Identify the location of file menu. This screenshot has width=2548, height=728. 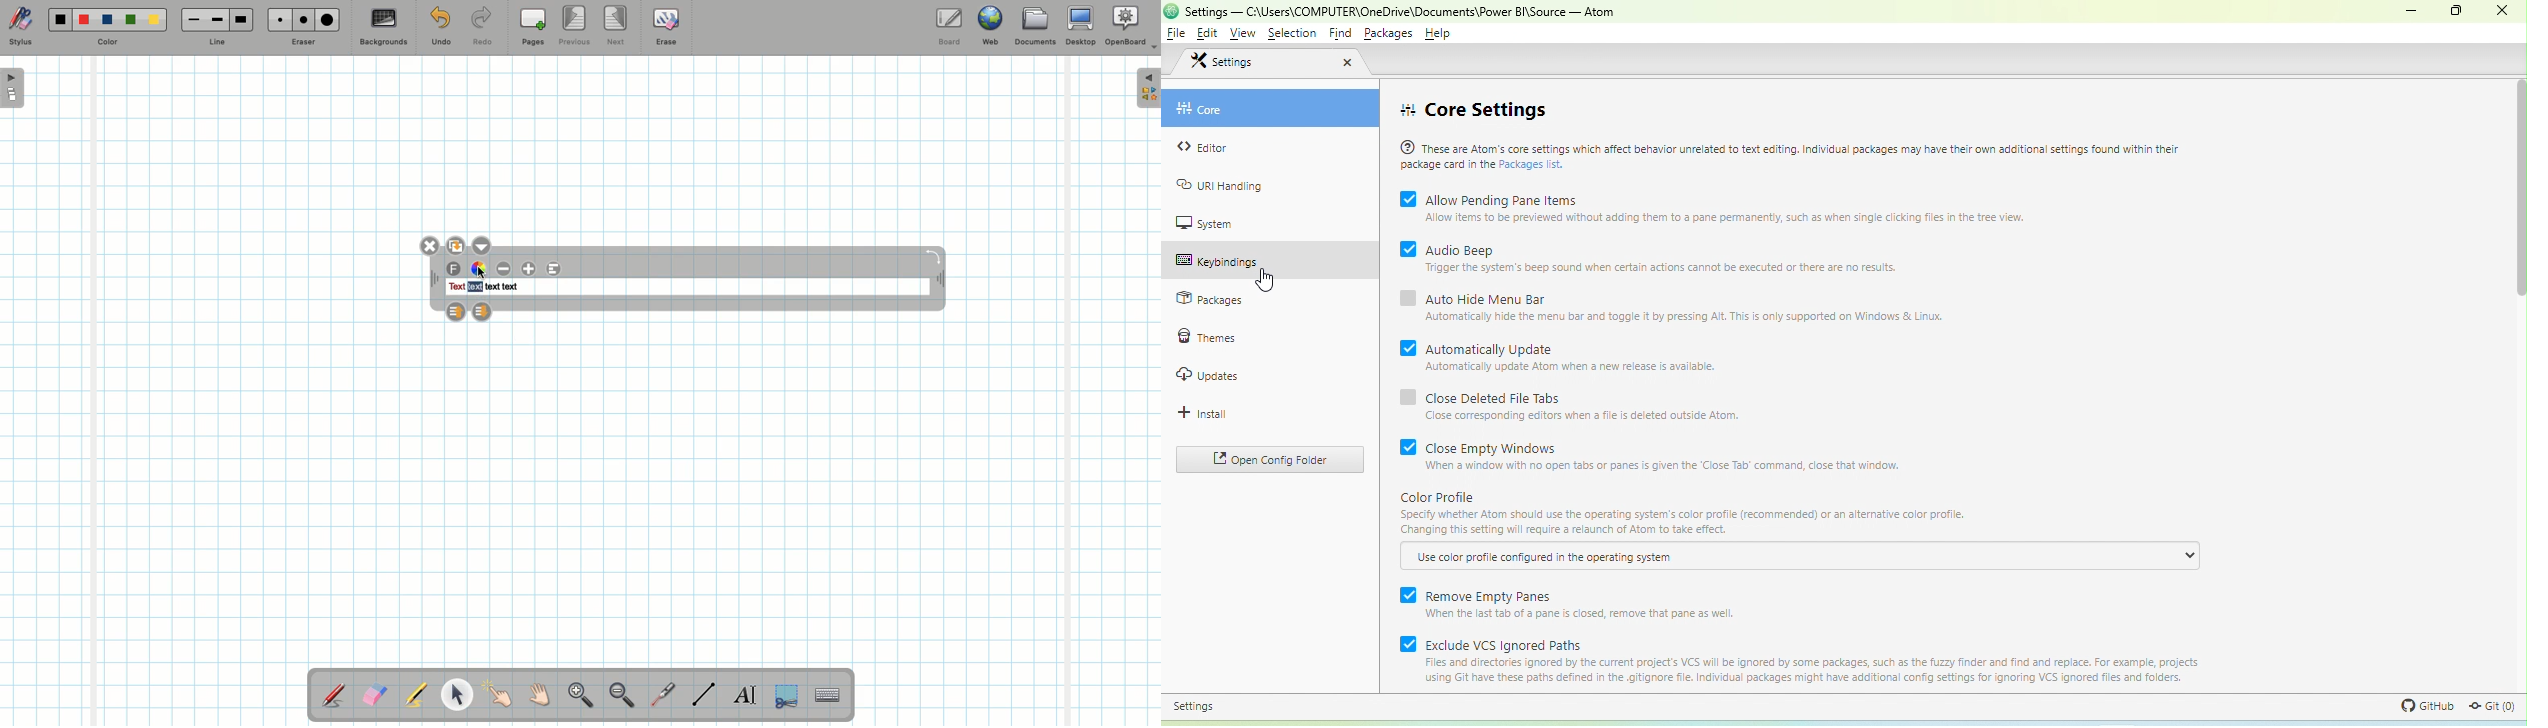
(1177, 33).